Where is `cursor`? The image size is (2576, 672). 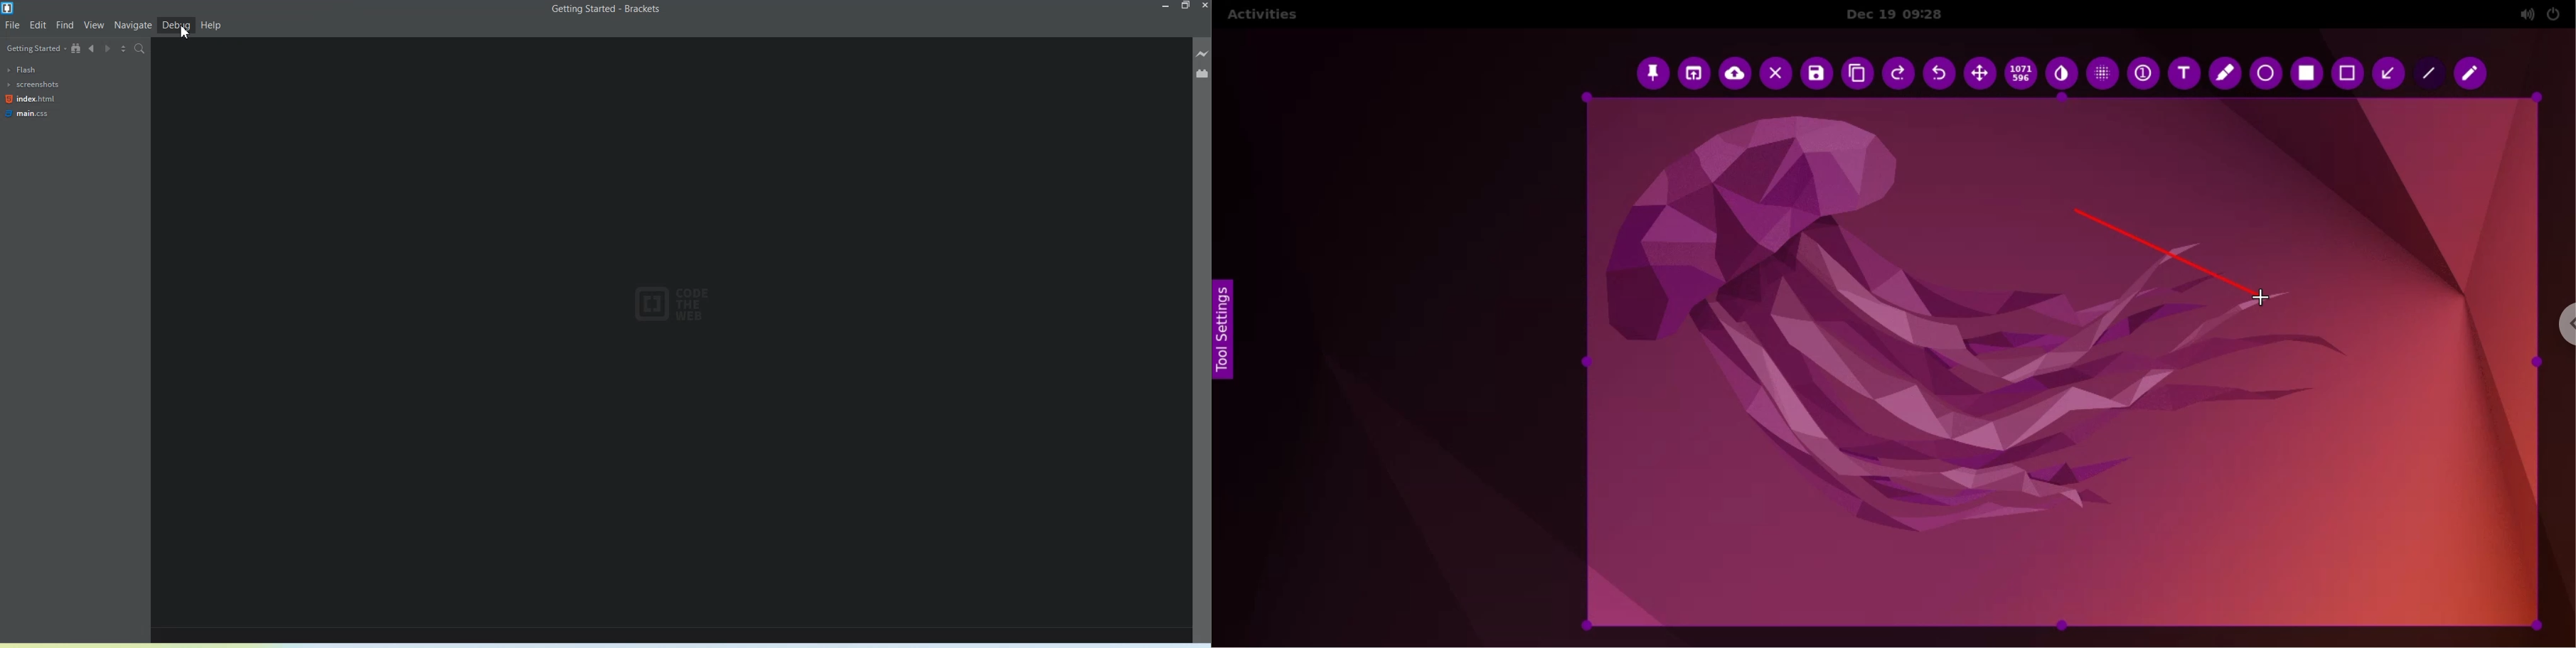 cursor is located at coordinates (184, 35).